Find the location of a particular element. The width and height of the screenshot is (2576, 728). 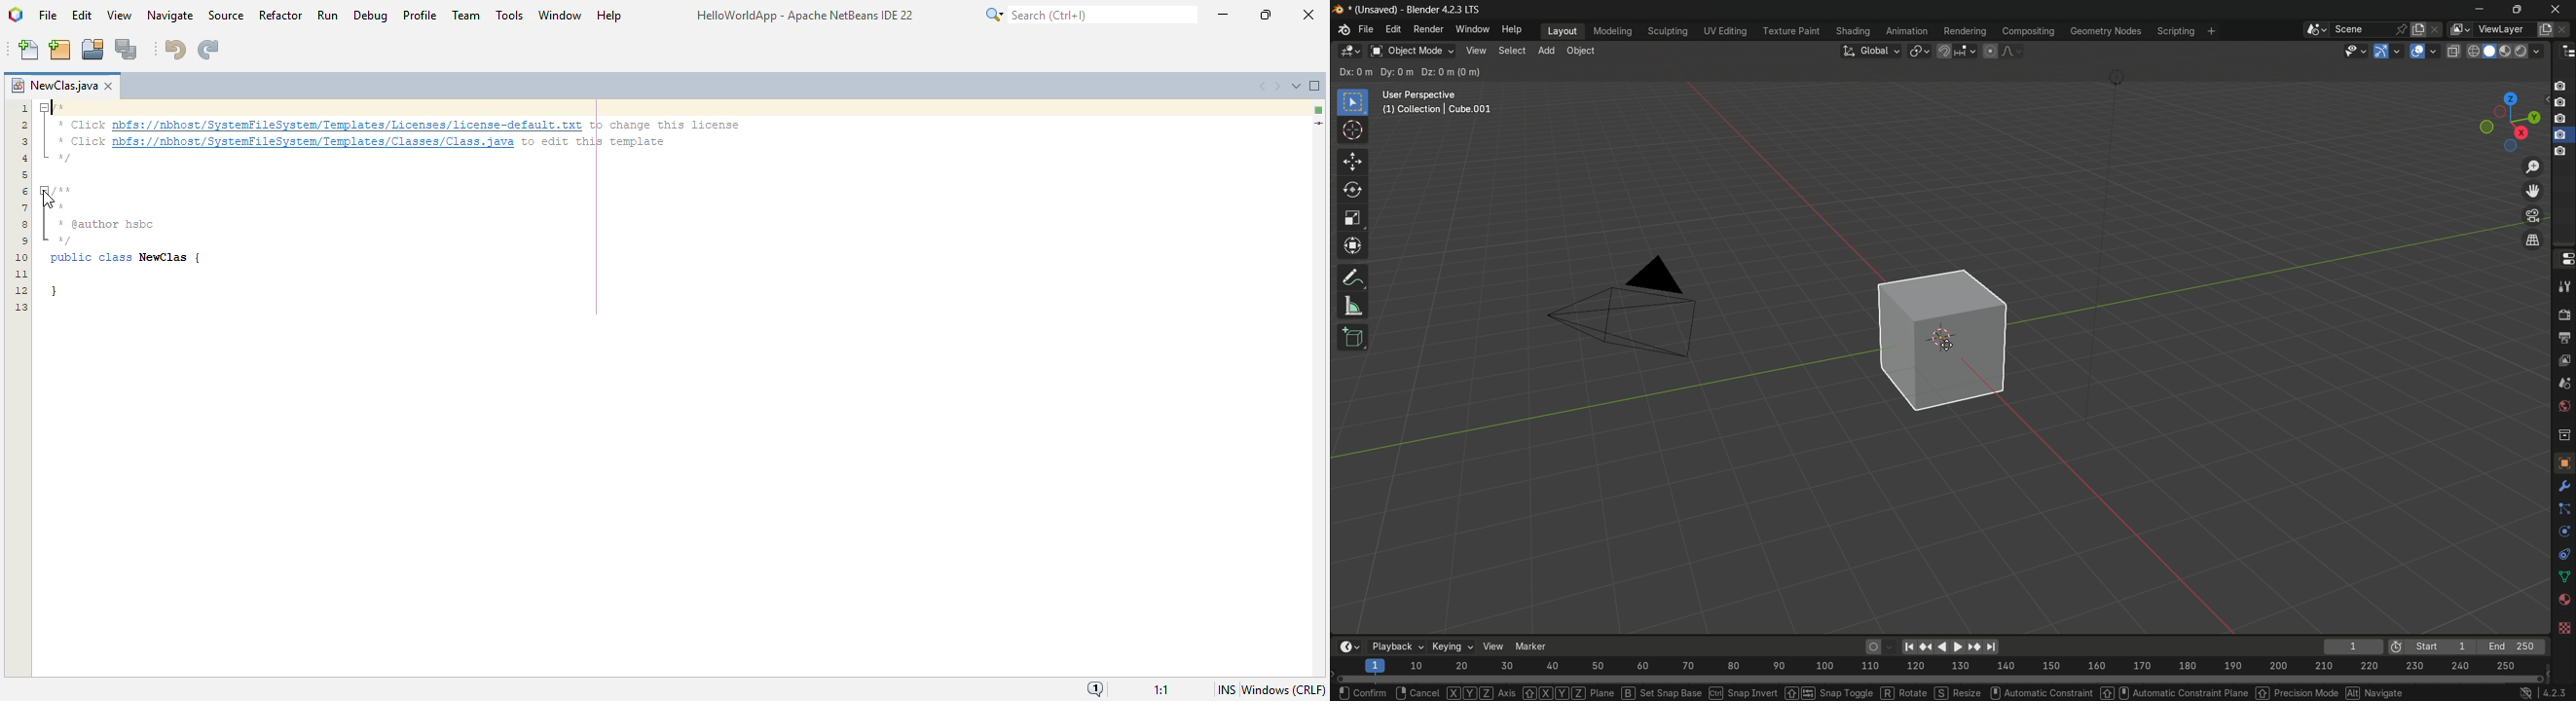

jump to endpoint is located at coordinates (1990, 646).